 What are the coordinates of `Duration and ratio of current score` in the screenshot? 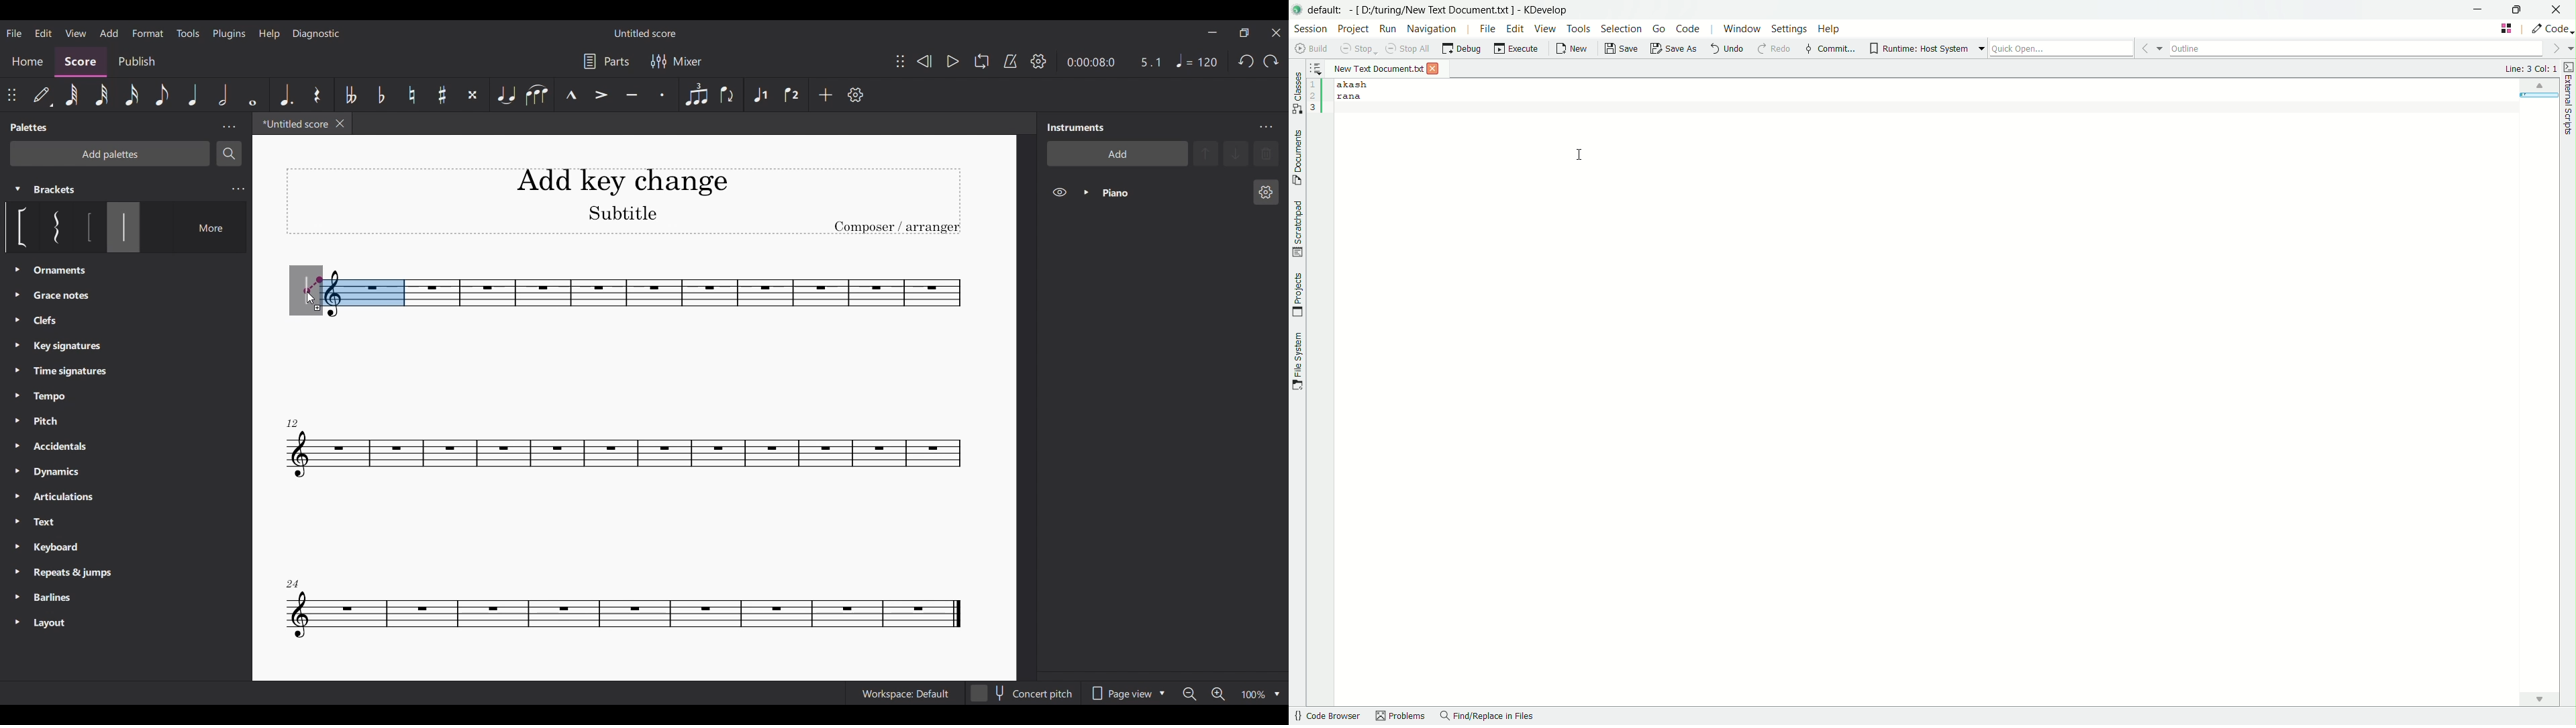 It's located at (1113, 62).